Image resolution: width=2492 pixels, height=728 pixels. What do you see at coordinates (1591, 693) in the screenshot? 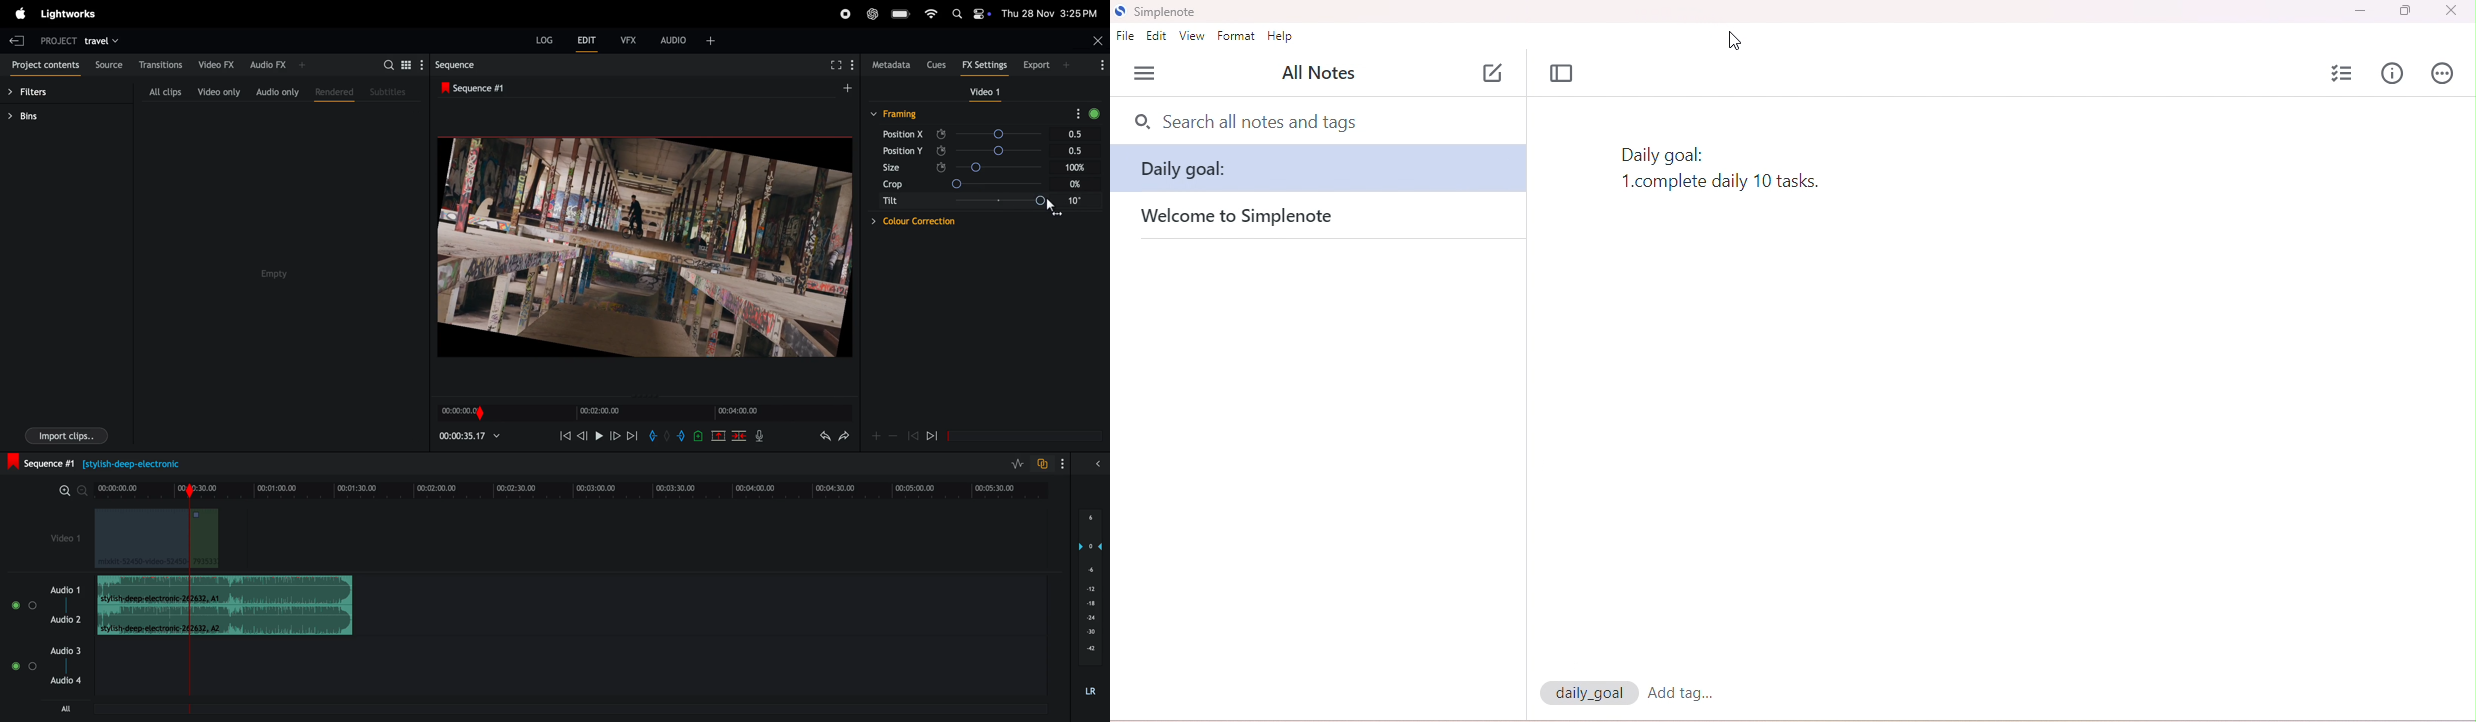
I see `daily goal tag appeared` at bounding box center [1591, 693].